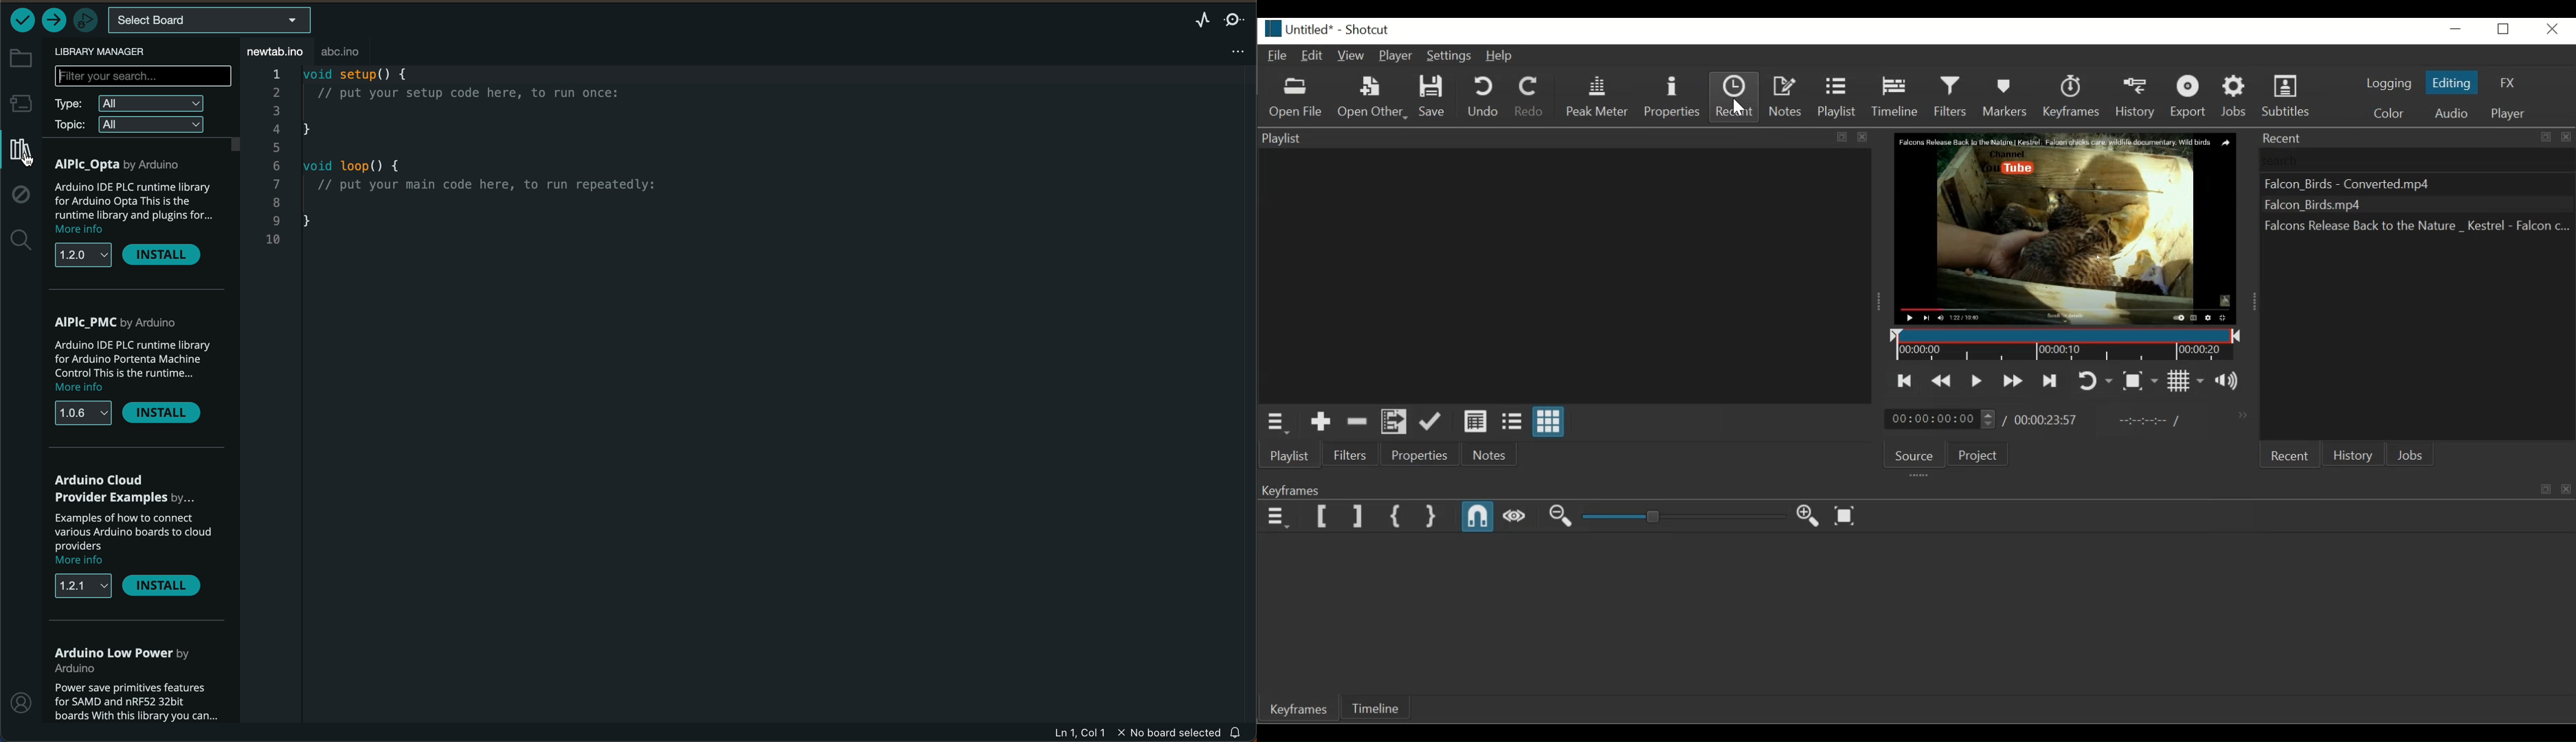 Image resolution: width=2576 pixels, height=756 pixels. What do you see at coordinates (1350, 56) in the screenshot?
I see `View` at bounding box center [1350, 56].